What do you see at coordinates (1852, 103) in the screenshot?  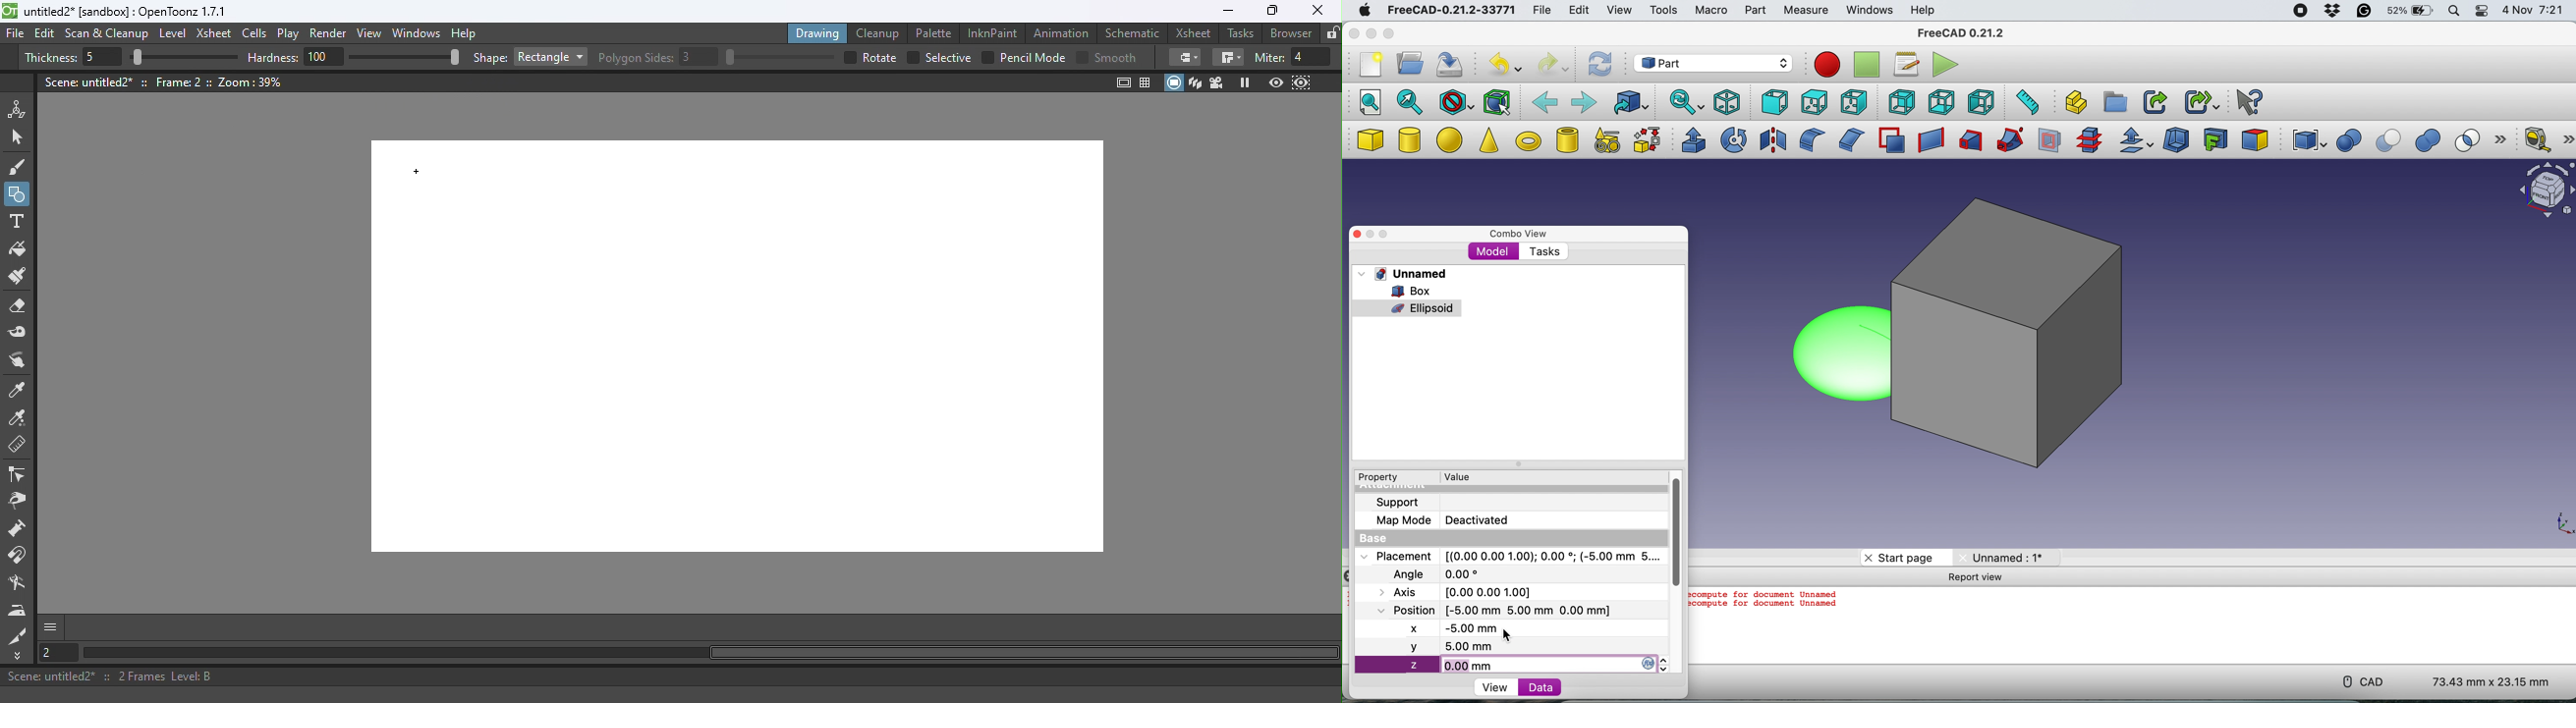 I see `right` at bounding box center [1852, 103].